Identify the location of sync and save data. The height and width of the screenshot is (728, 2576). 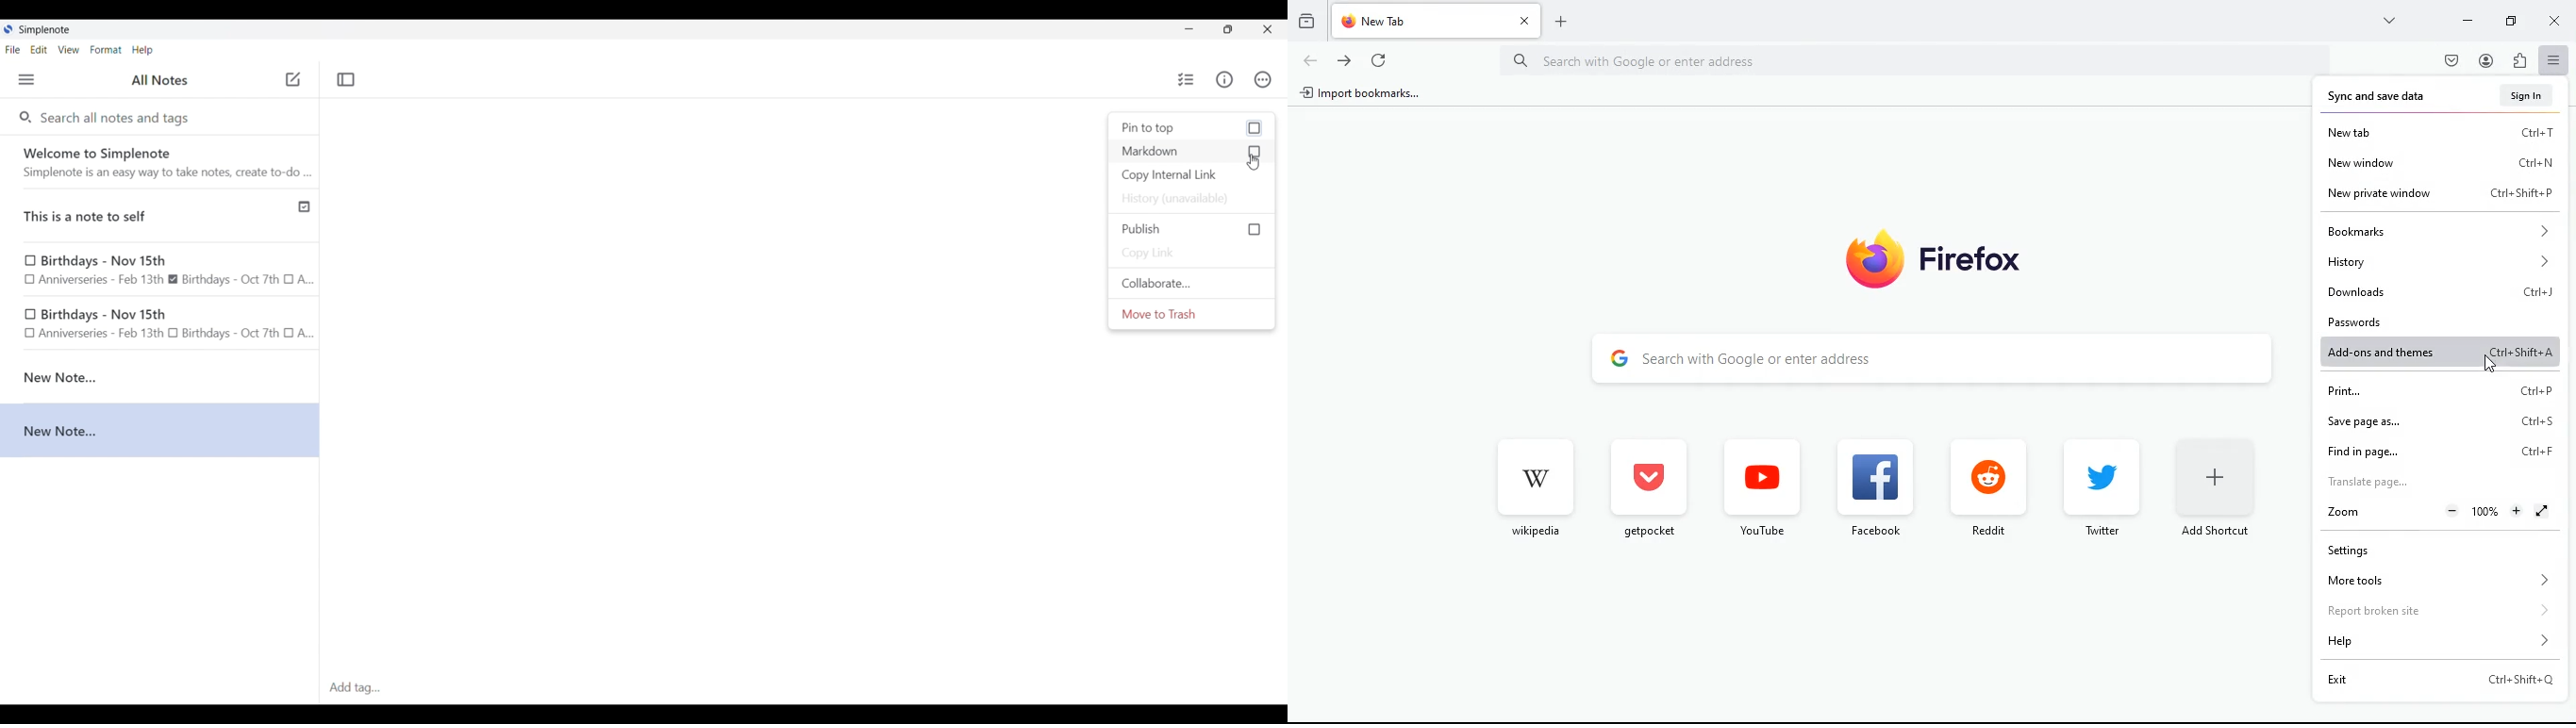
(2379, 95).